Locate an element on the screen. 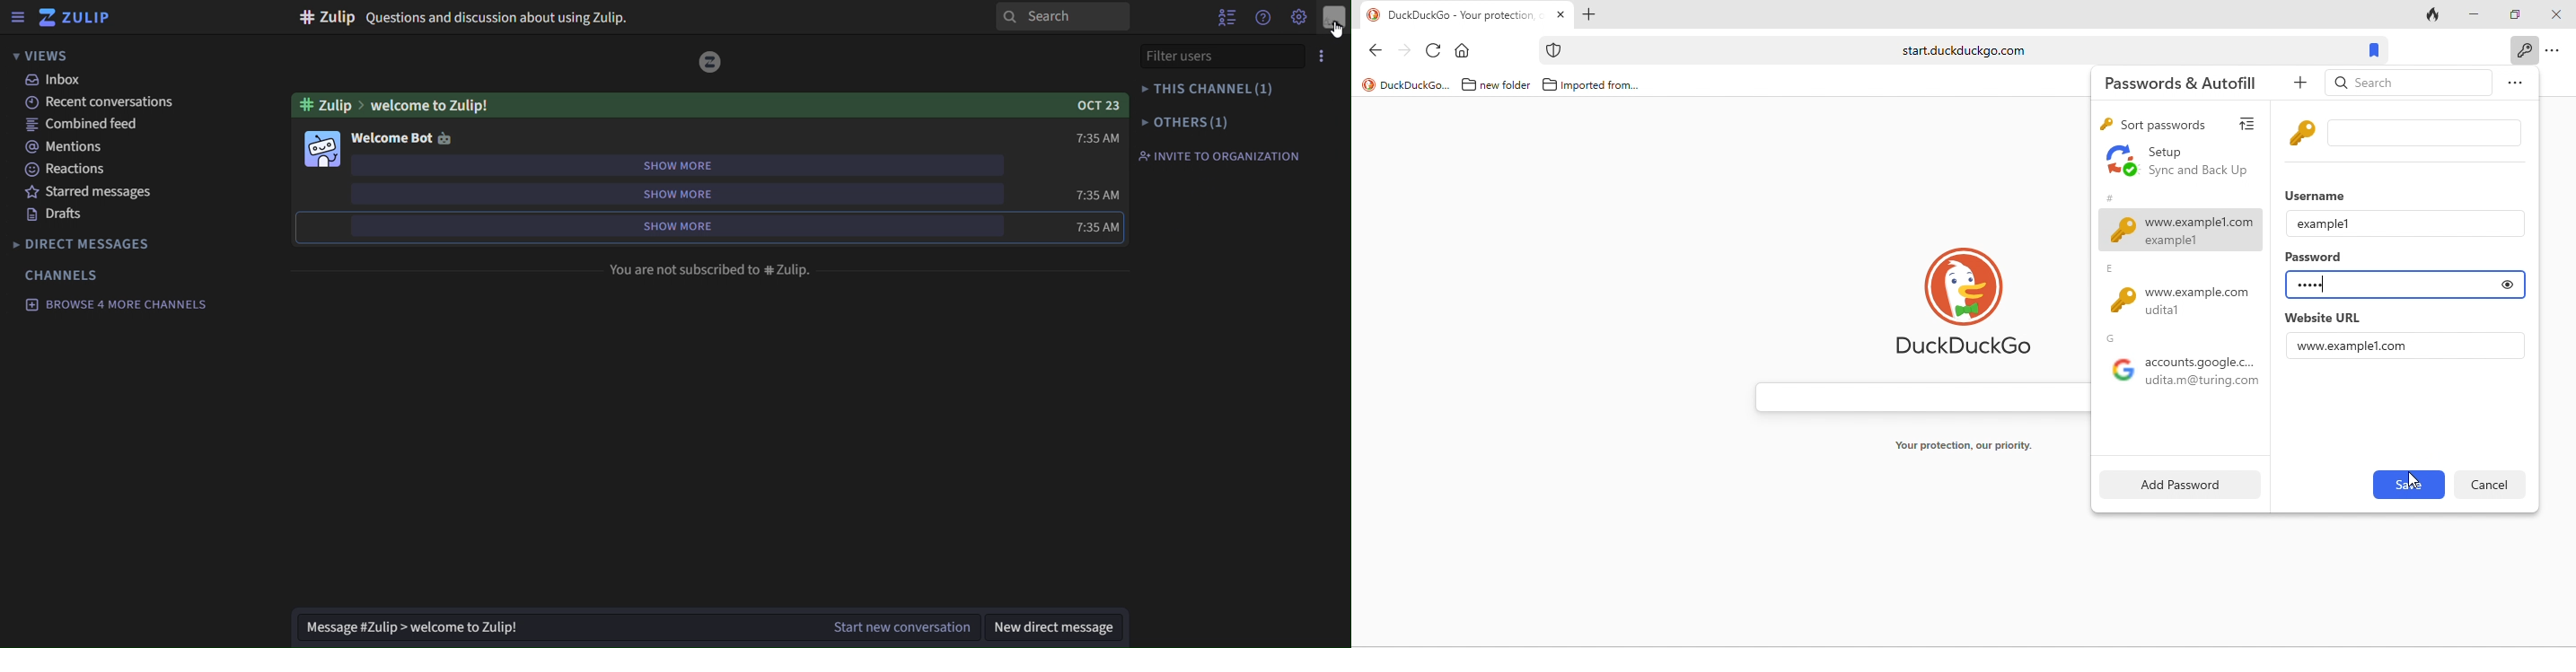 This screenshot has width=2576, height=672. Settings is located at coordinates (1301, 17).